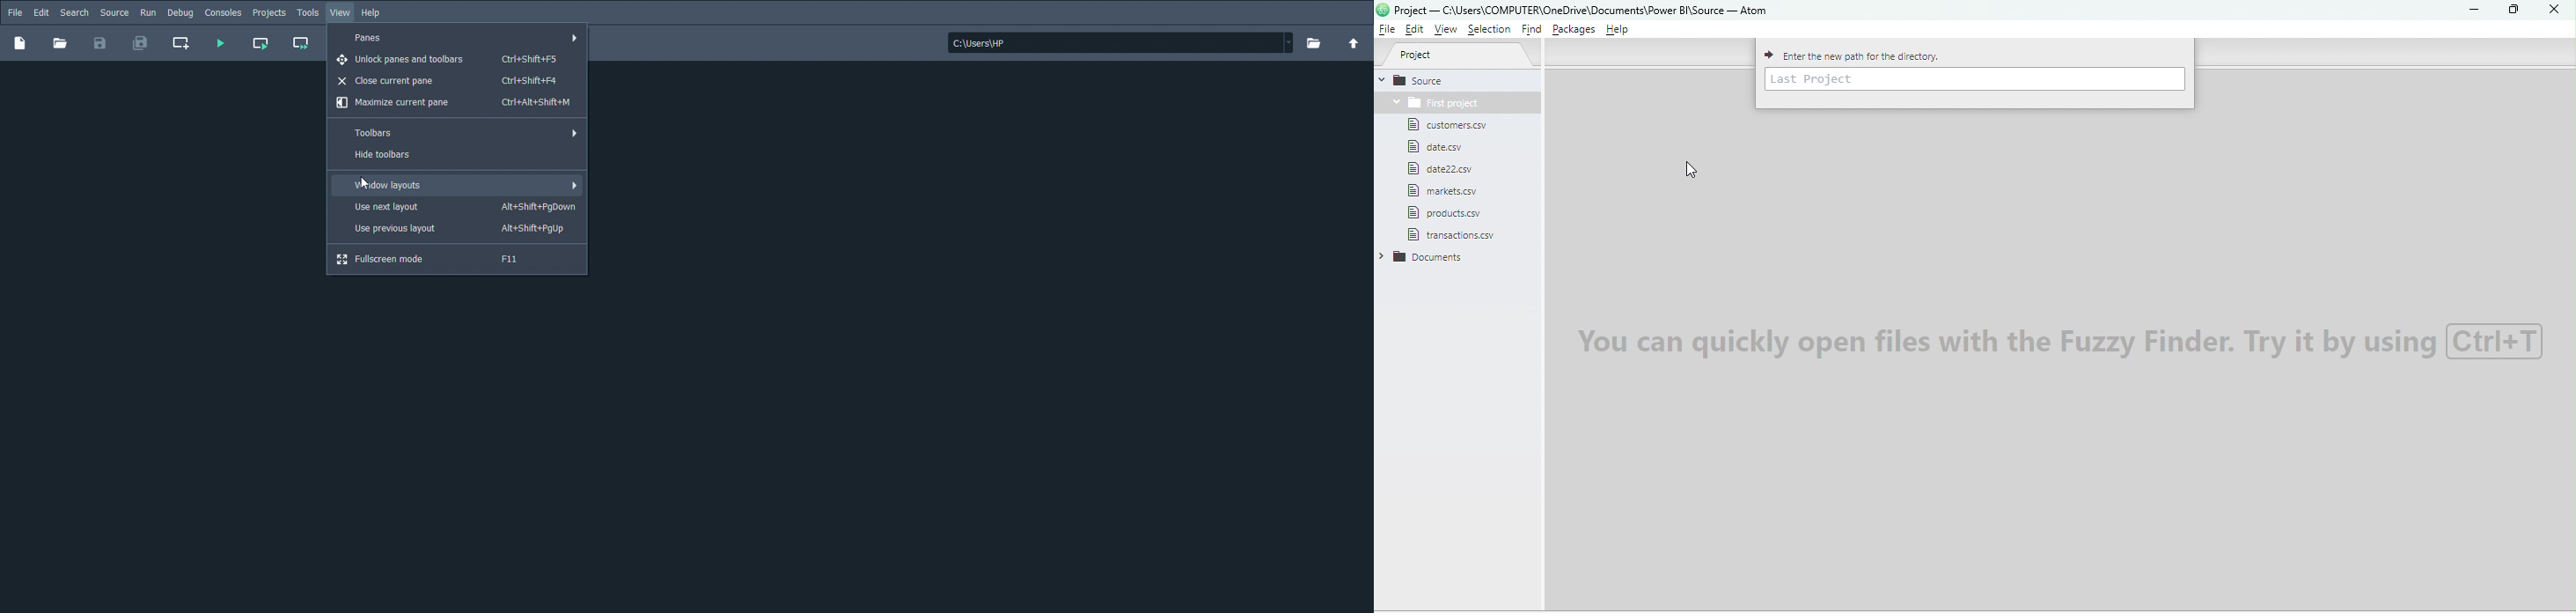 Image resolution: width=2576 pixels, height=616 pixels. Describe the element at coordinates (463, 185) in the screenshot. I see `Window layouts` at that location.